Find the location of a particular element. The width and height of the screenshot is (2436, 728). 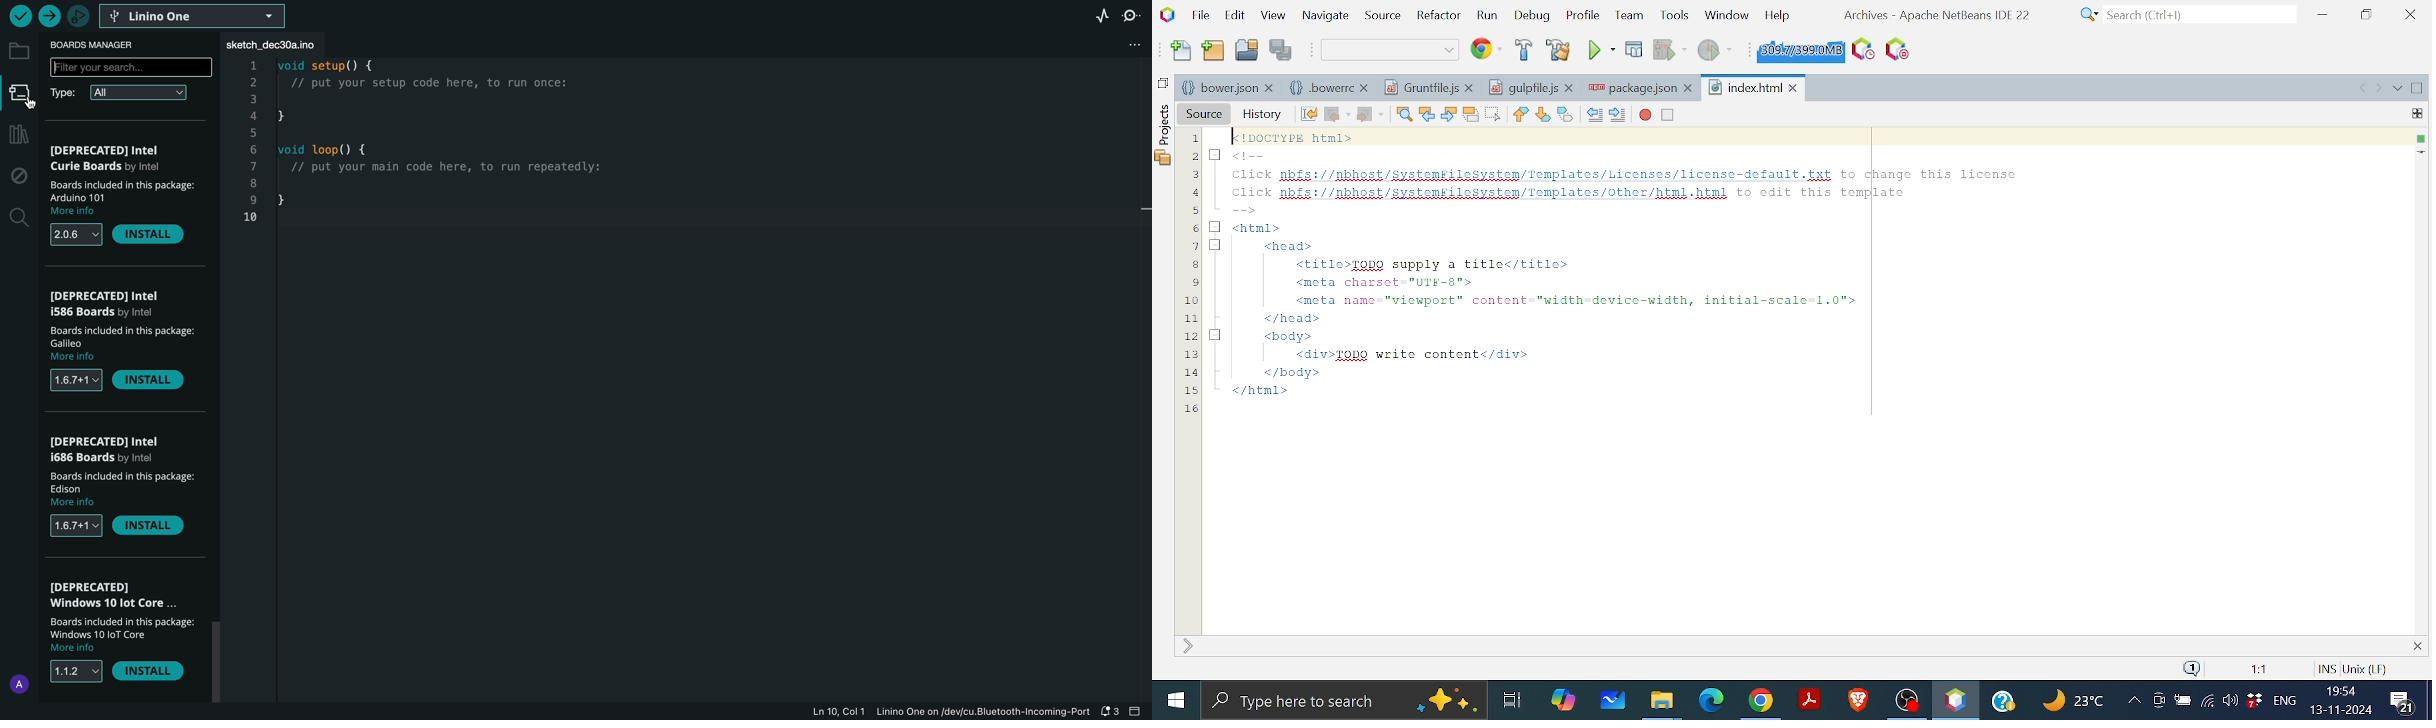

search is located at coordinates (18, 218).